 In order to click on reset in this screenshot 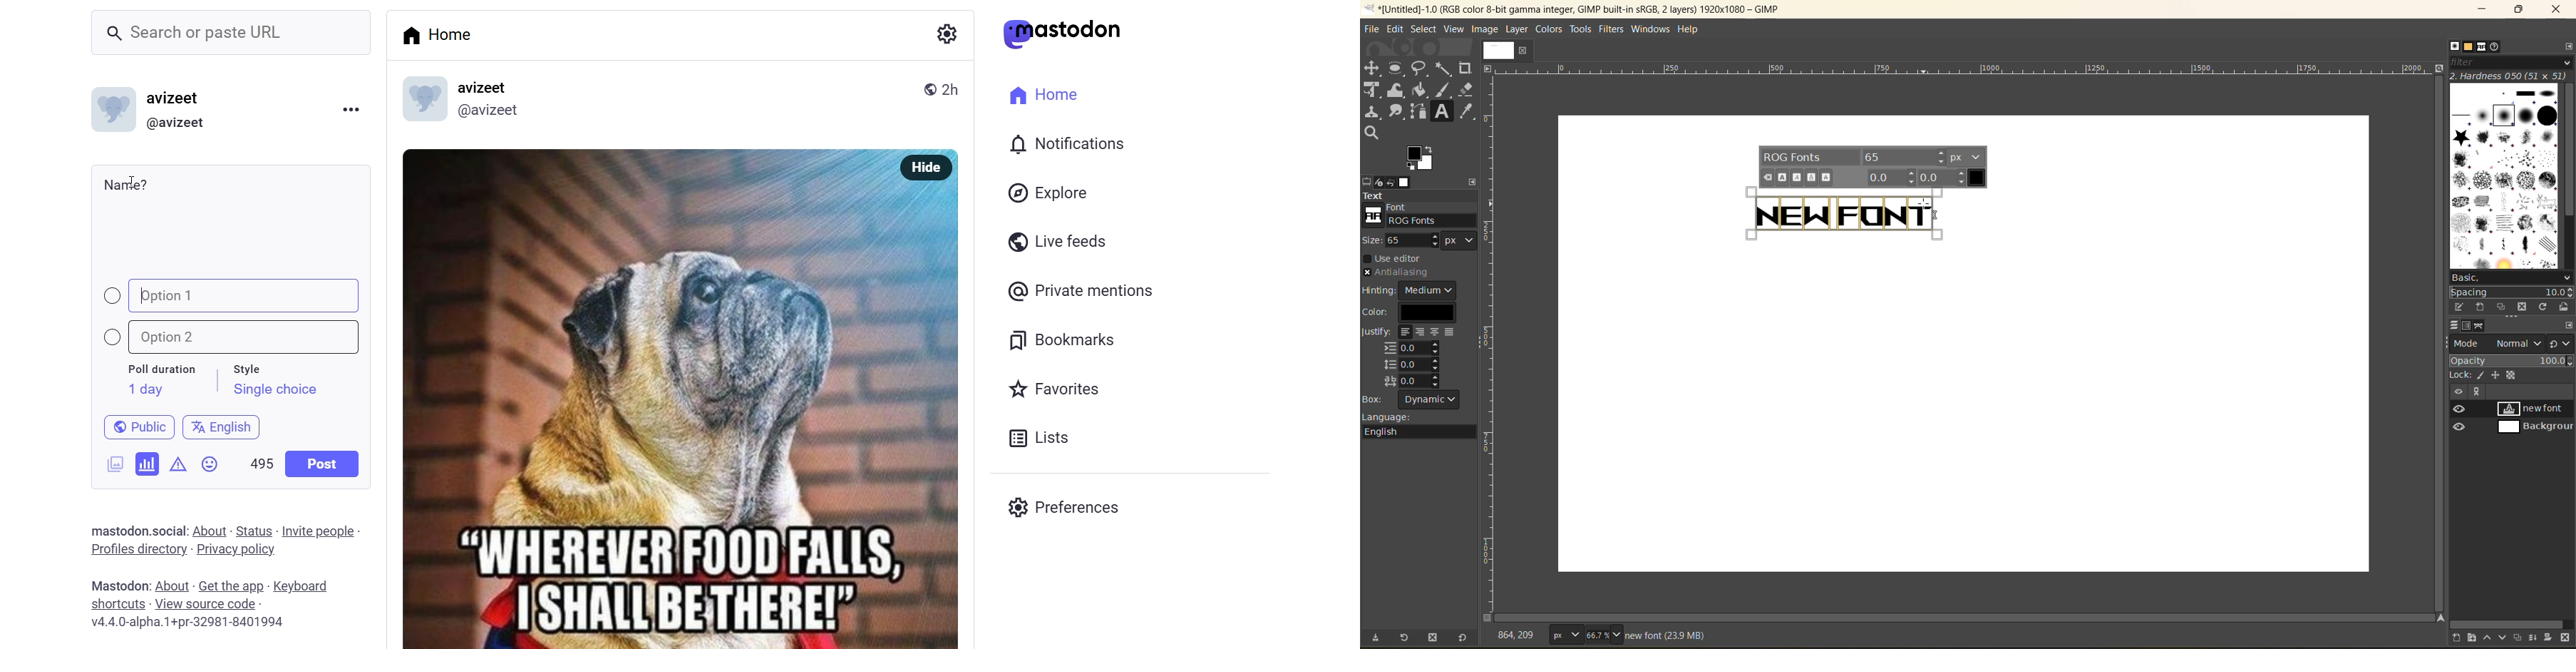, I will do `click(1466, 636)`.